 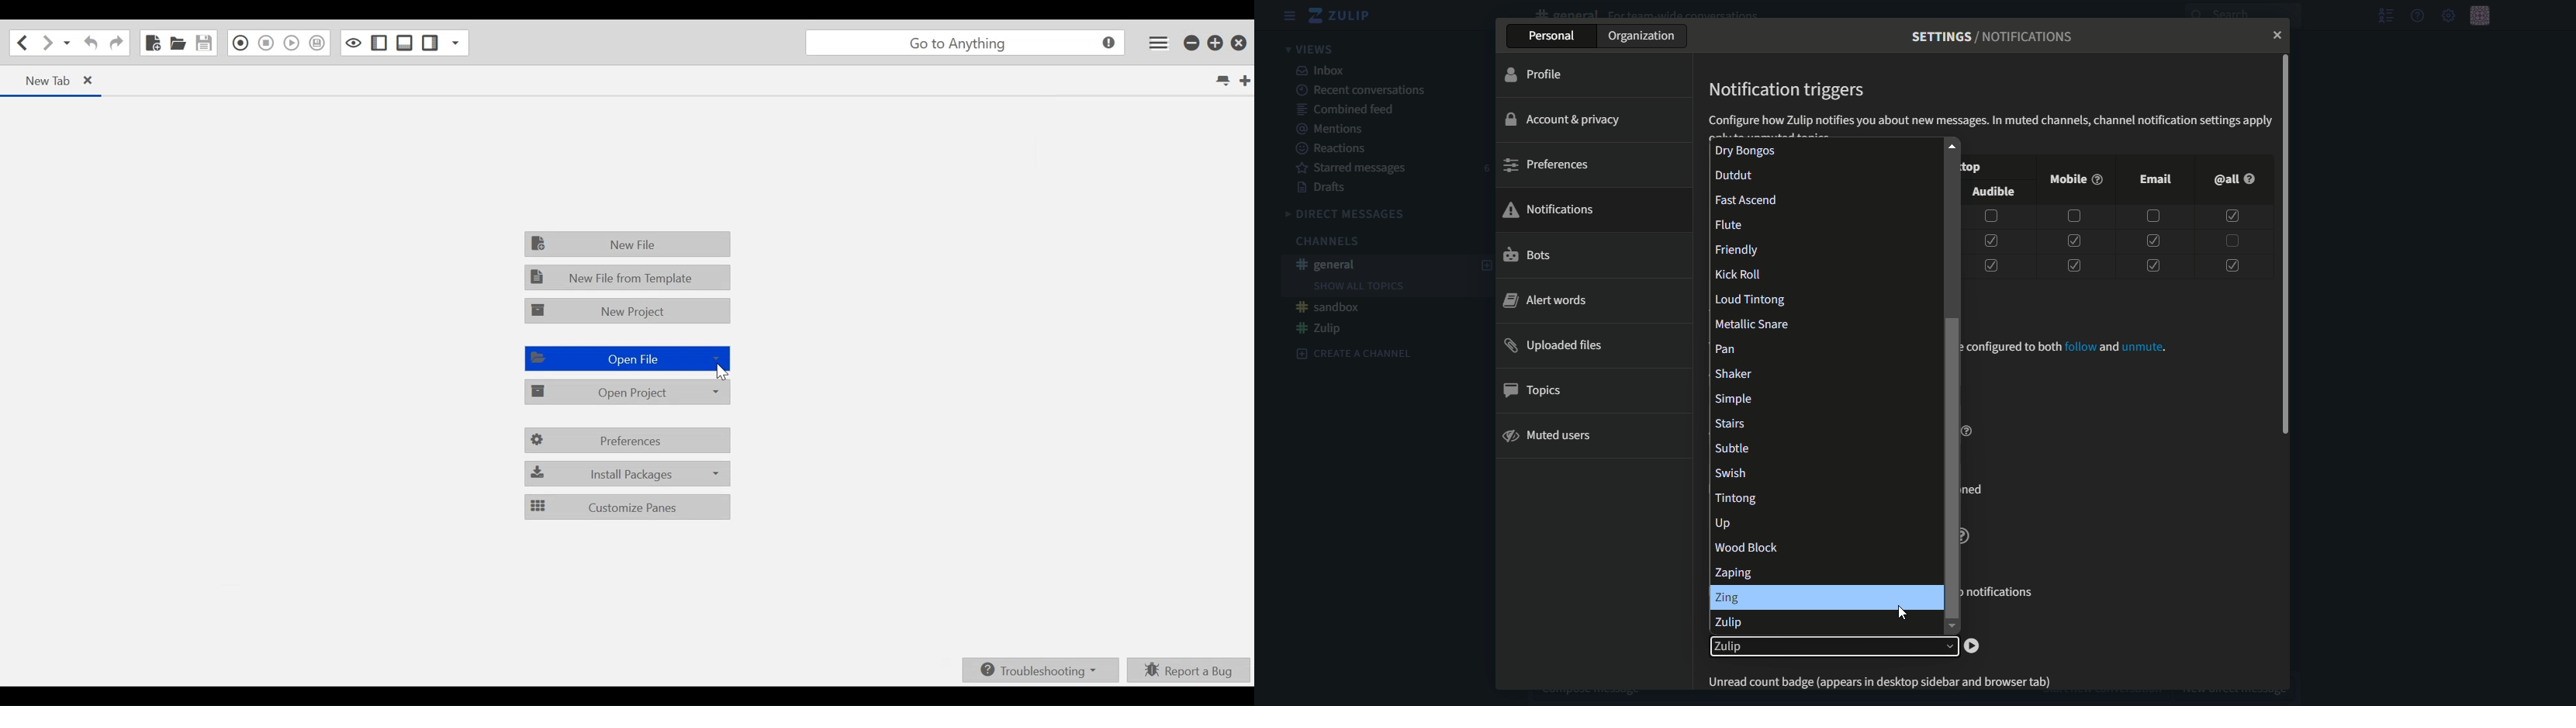 What do you see at coordinates (1891, 679) in the screenshot?
I see `text` at bounding box center [1891, 679].